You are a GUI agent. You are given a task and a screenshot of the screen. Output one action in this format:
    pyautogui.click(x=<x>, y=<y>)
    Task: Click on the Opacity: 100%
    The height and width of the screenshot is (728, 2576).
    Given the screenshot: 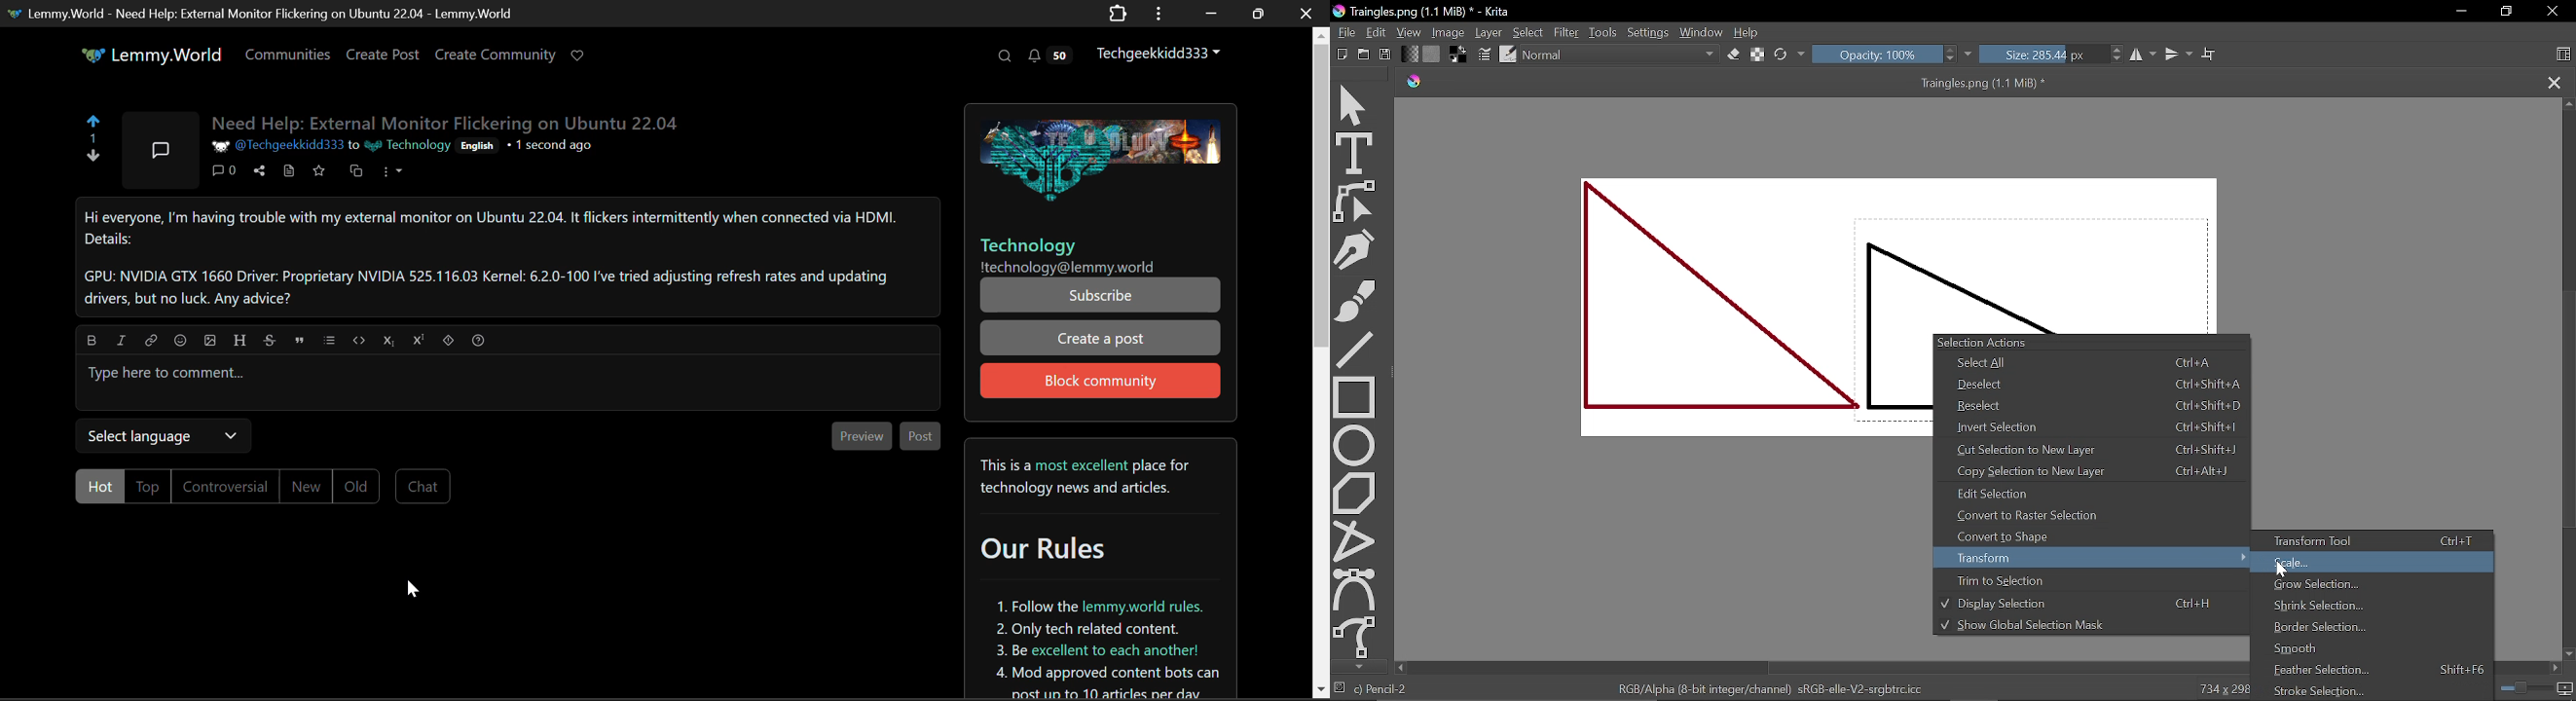 What is the action you would take?
    pyautogui.click(x=1894, y=55)
    